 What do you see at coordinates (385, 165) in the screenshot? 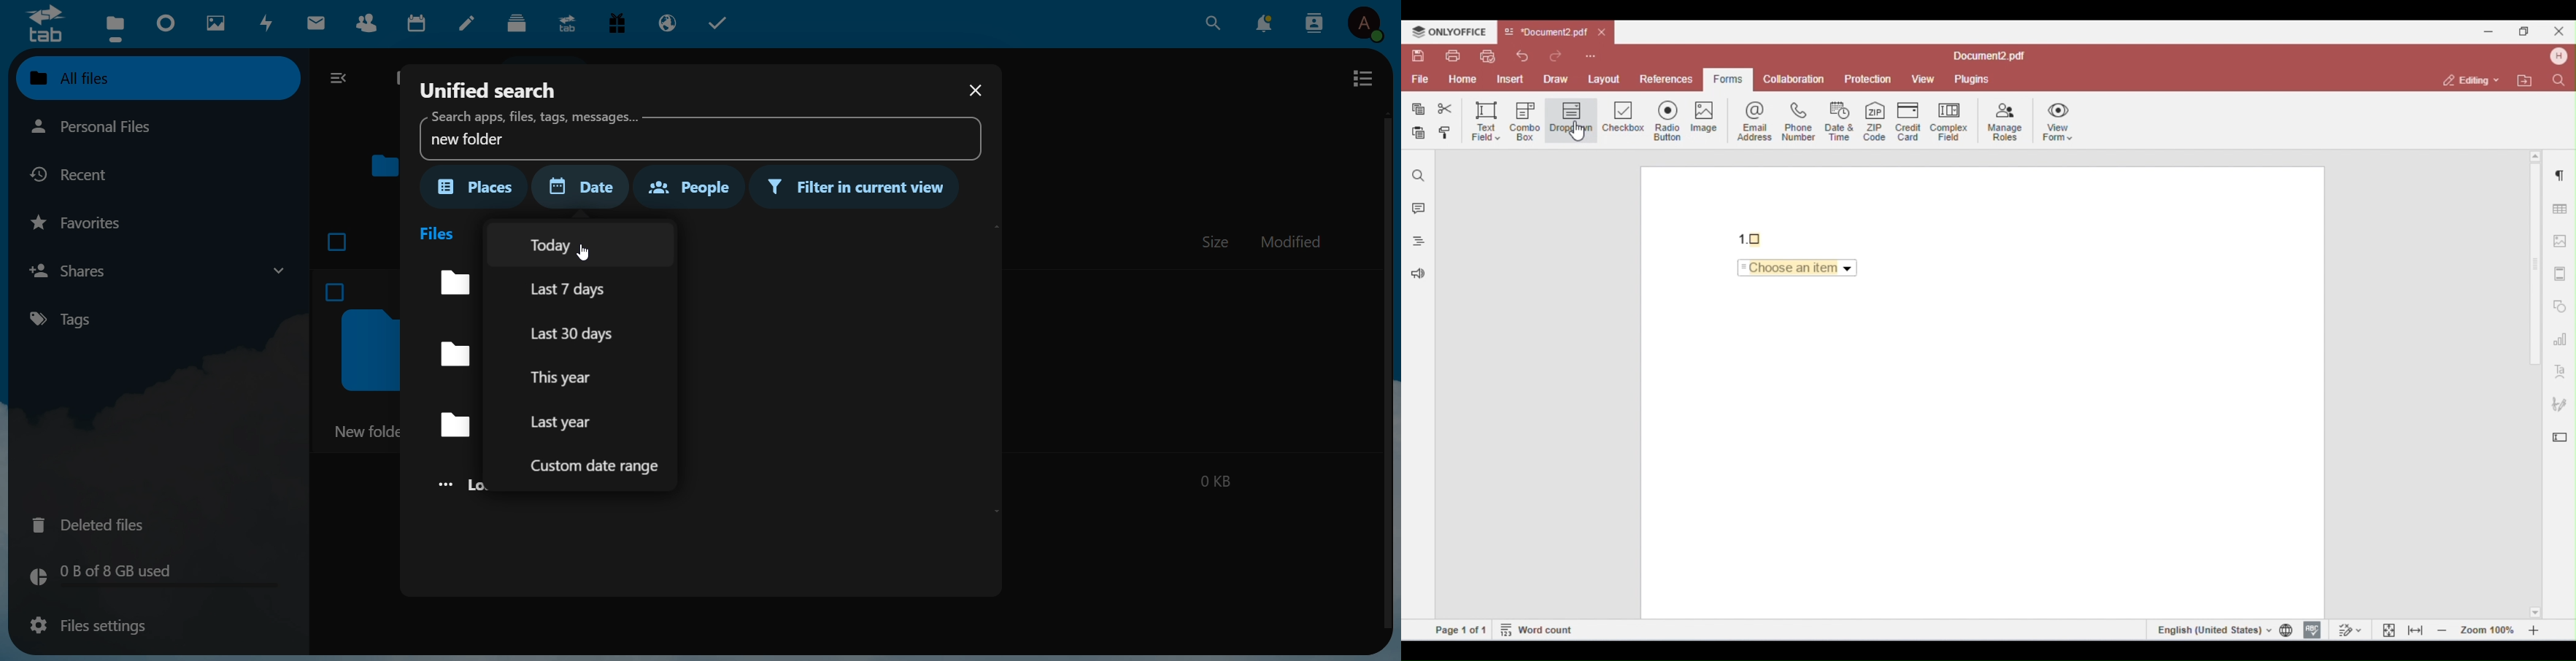
I see `folder icon` at bounding box center [385, 165].